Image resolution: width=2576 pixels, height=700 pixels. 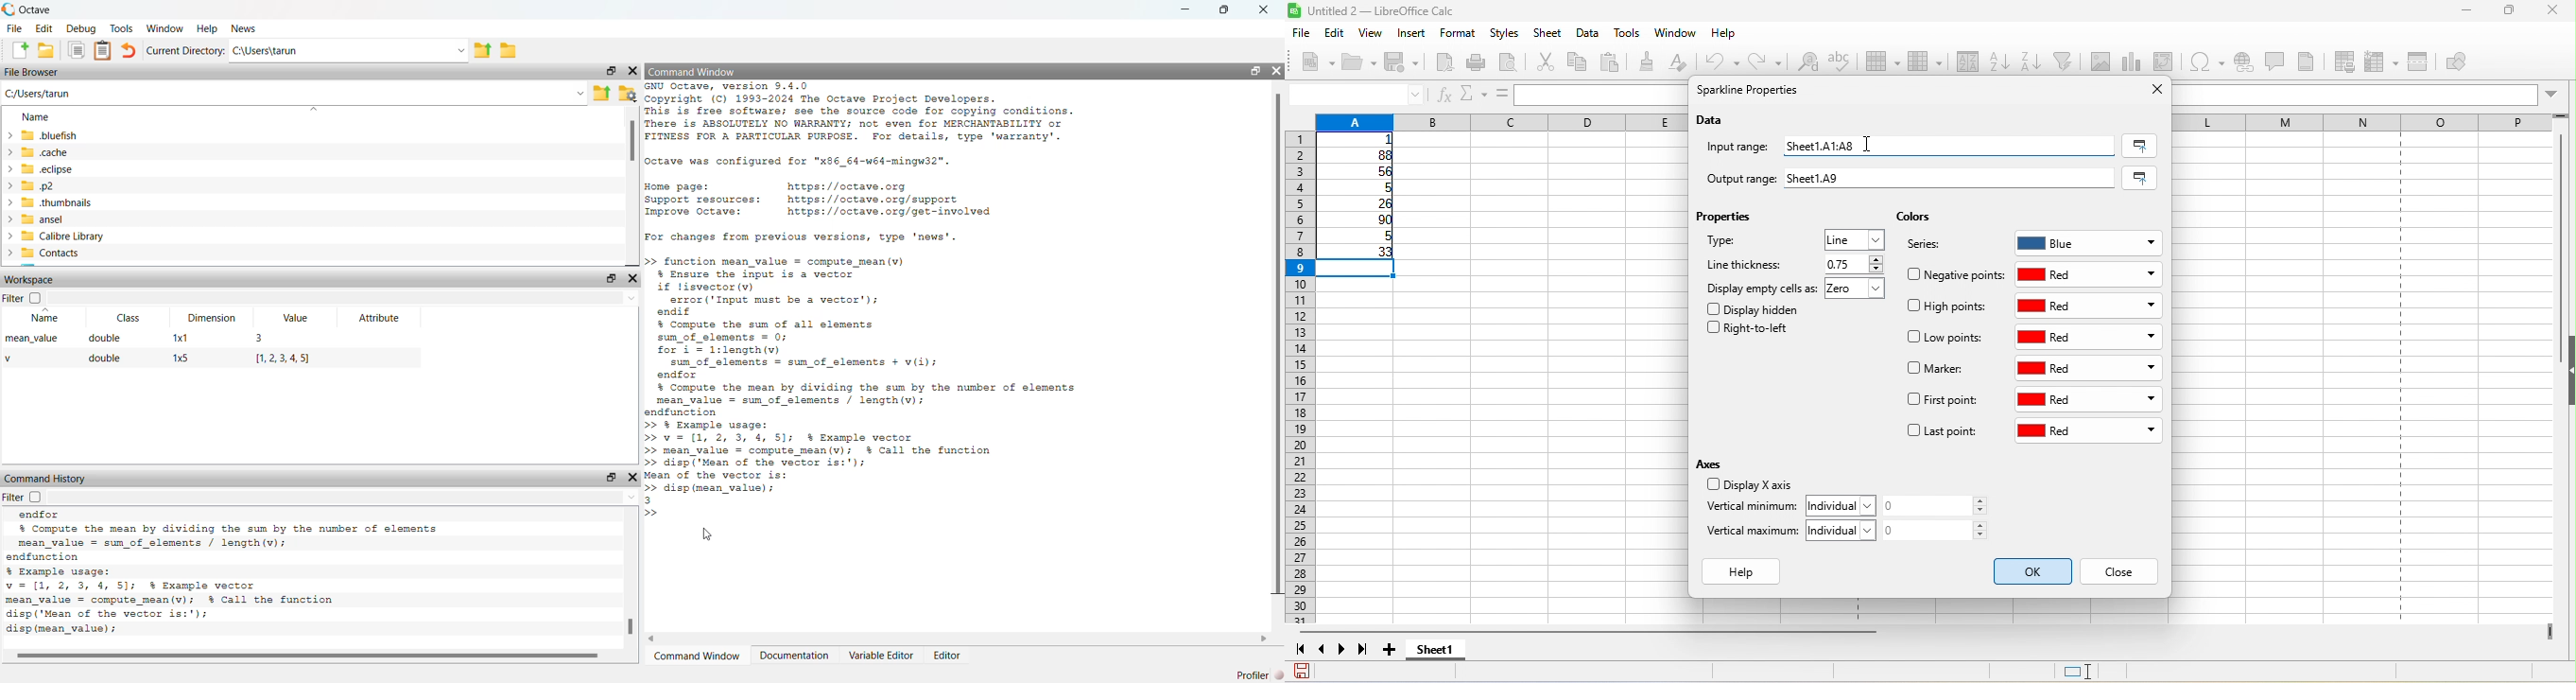 I want to click on scroll  bar, so click(x=1279, y=341).